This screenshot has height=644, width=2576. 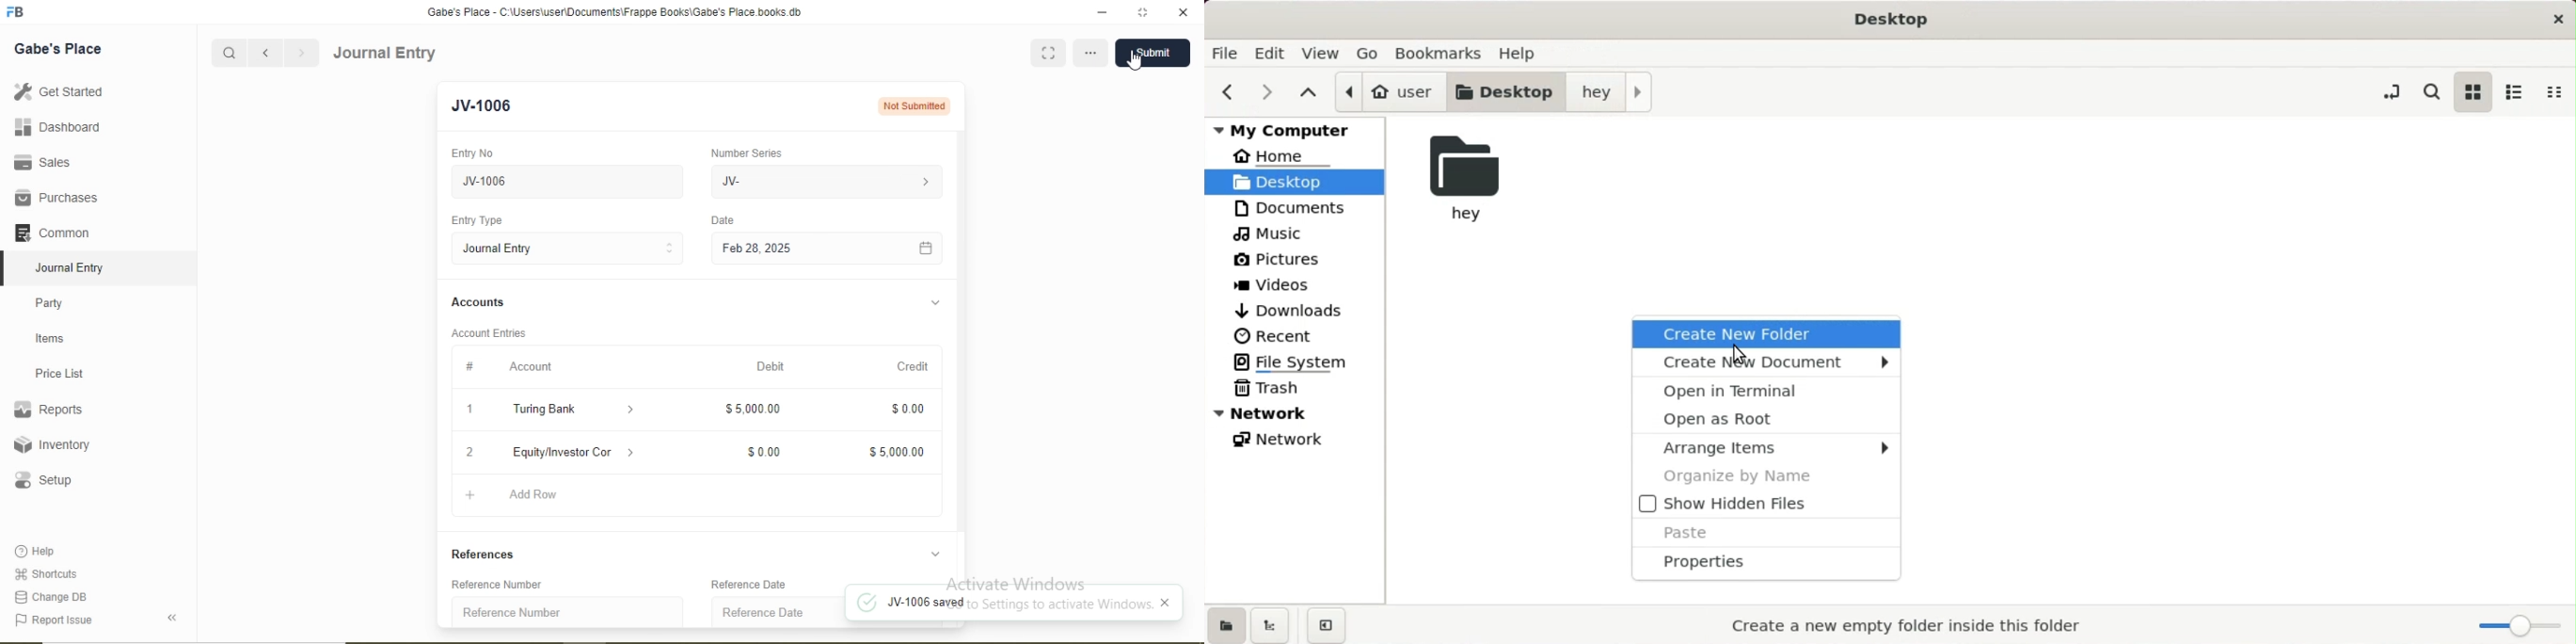 What do you see at coordinates (37, 551) in the screenshot?
I see `Help` at bounding box center [37, 551].